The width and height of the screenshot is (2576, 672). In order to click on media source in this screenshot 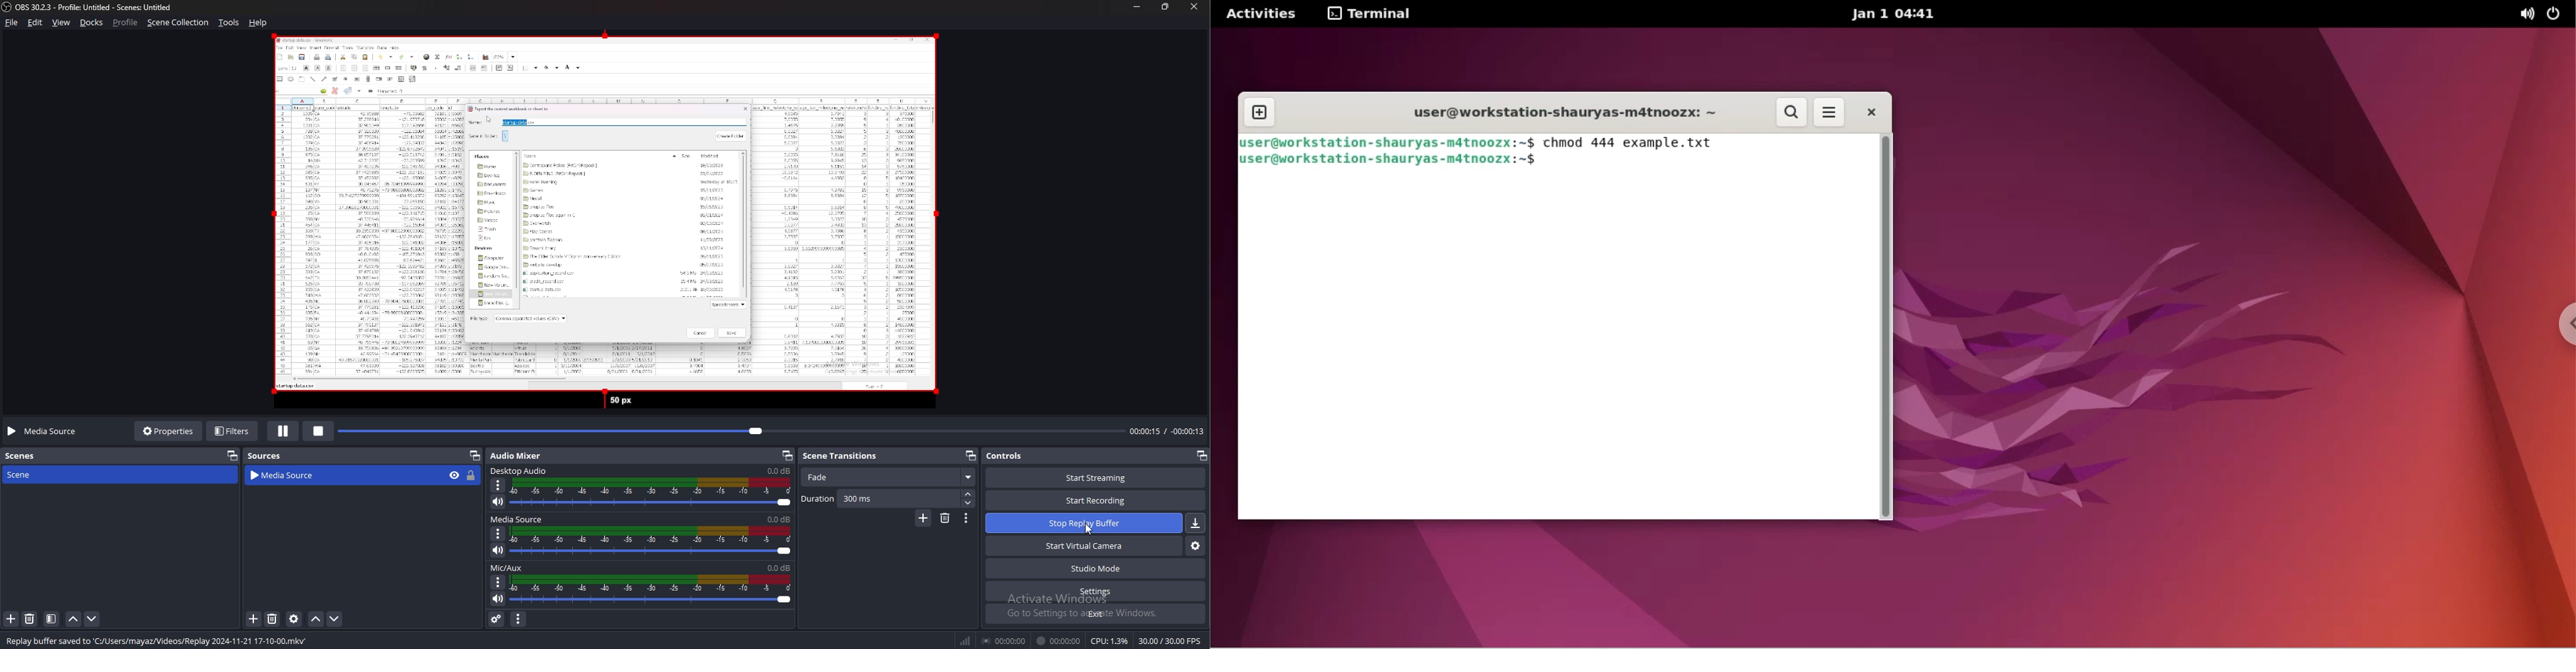, I will do `click(45, 432)`.